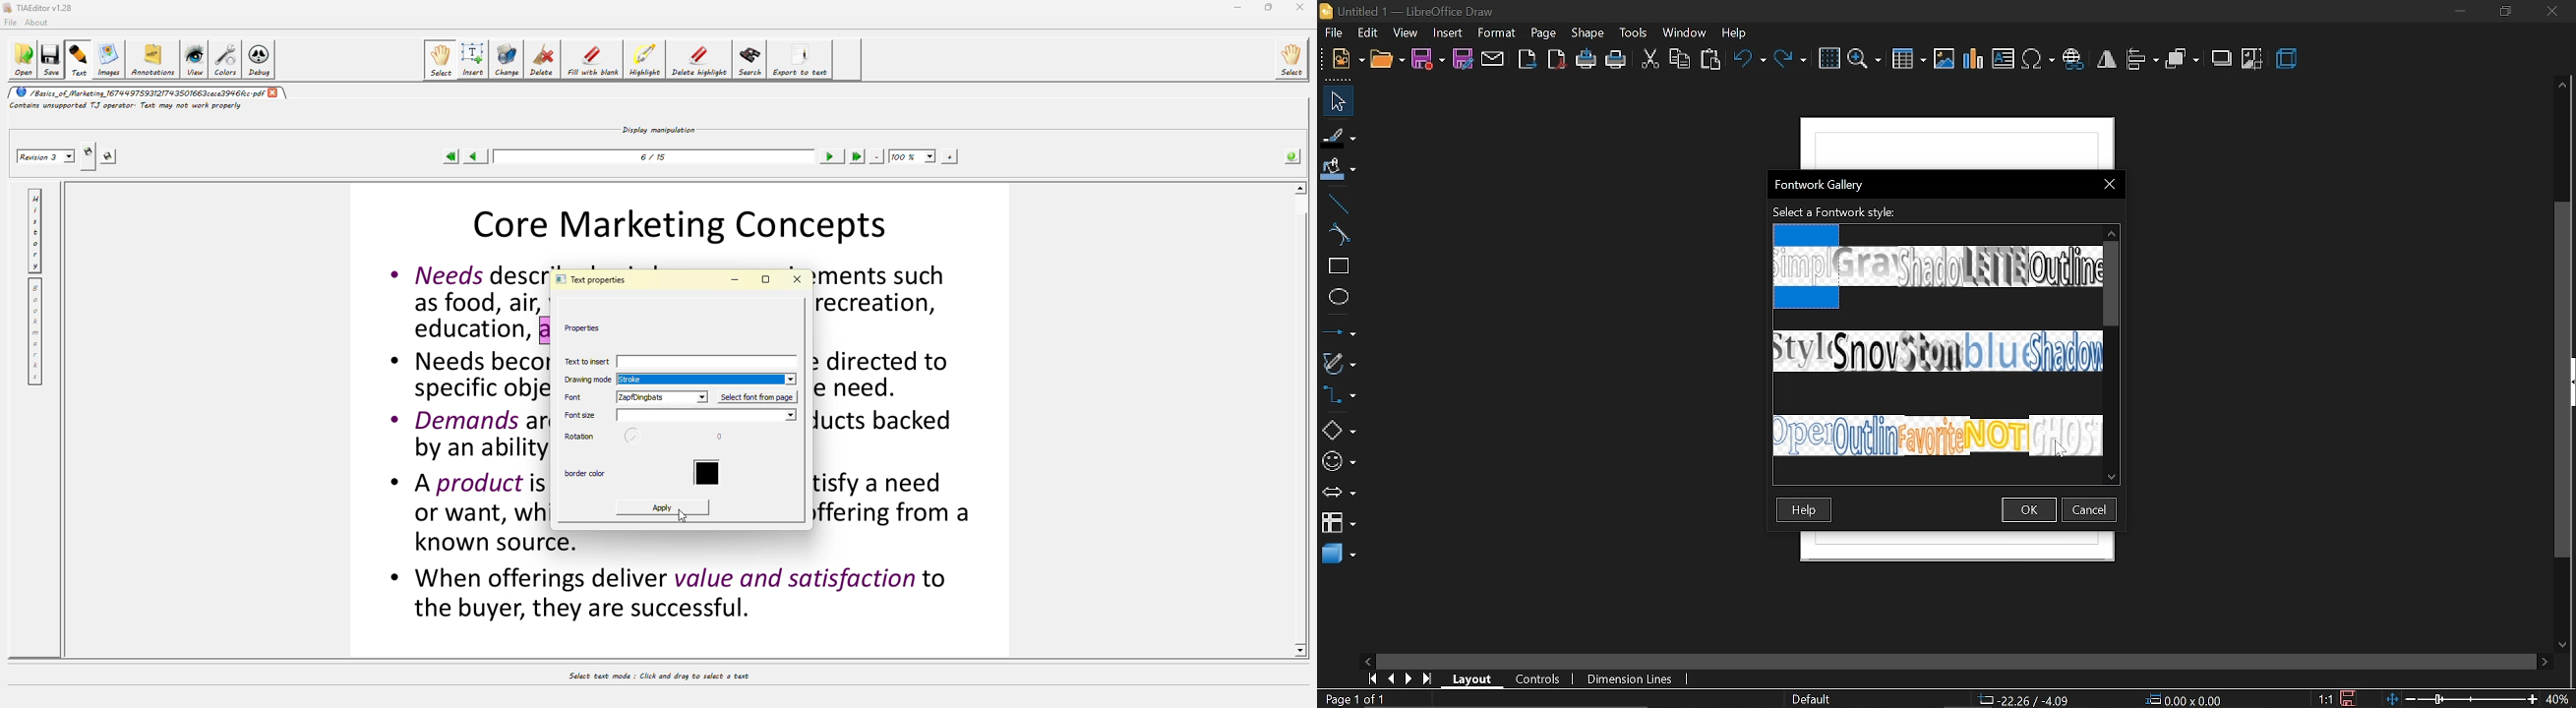  I want to click on insert, so click(1448, 34).